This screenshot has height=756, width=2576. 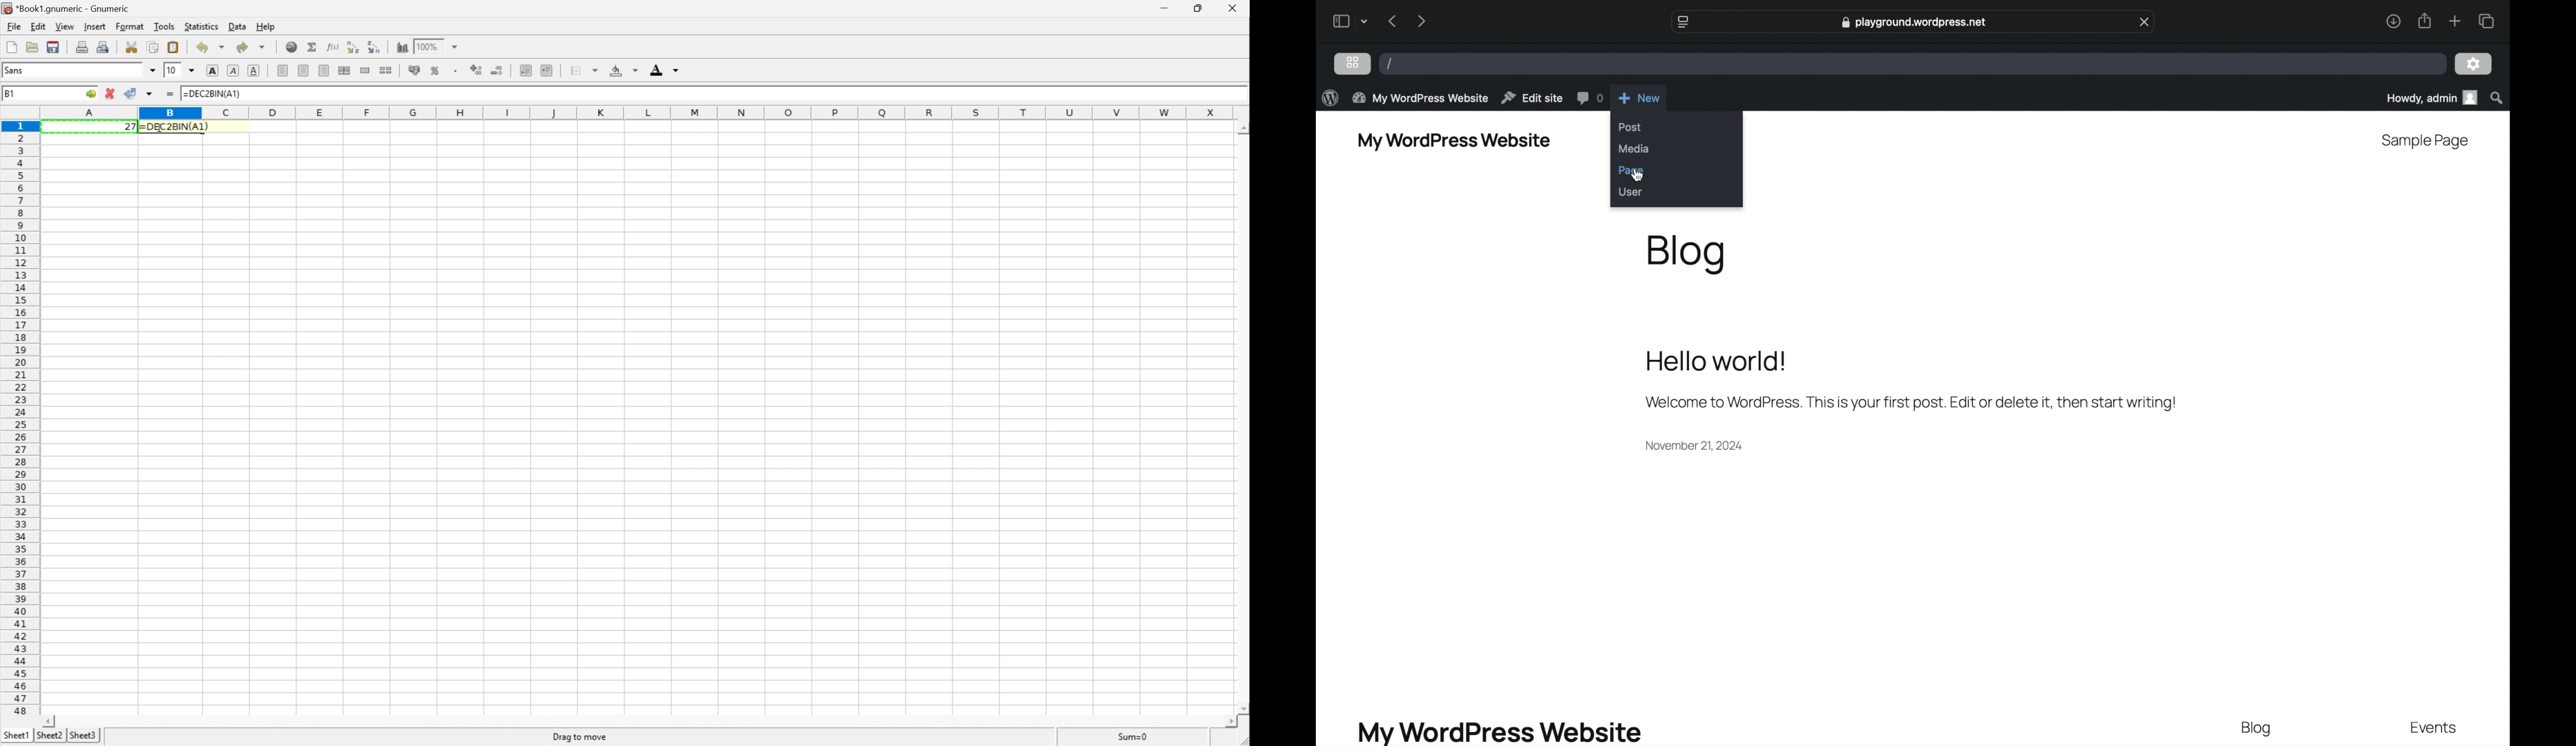 I want to click on 27, so click(x=130, y=127).